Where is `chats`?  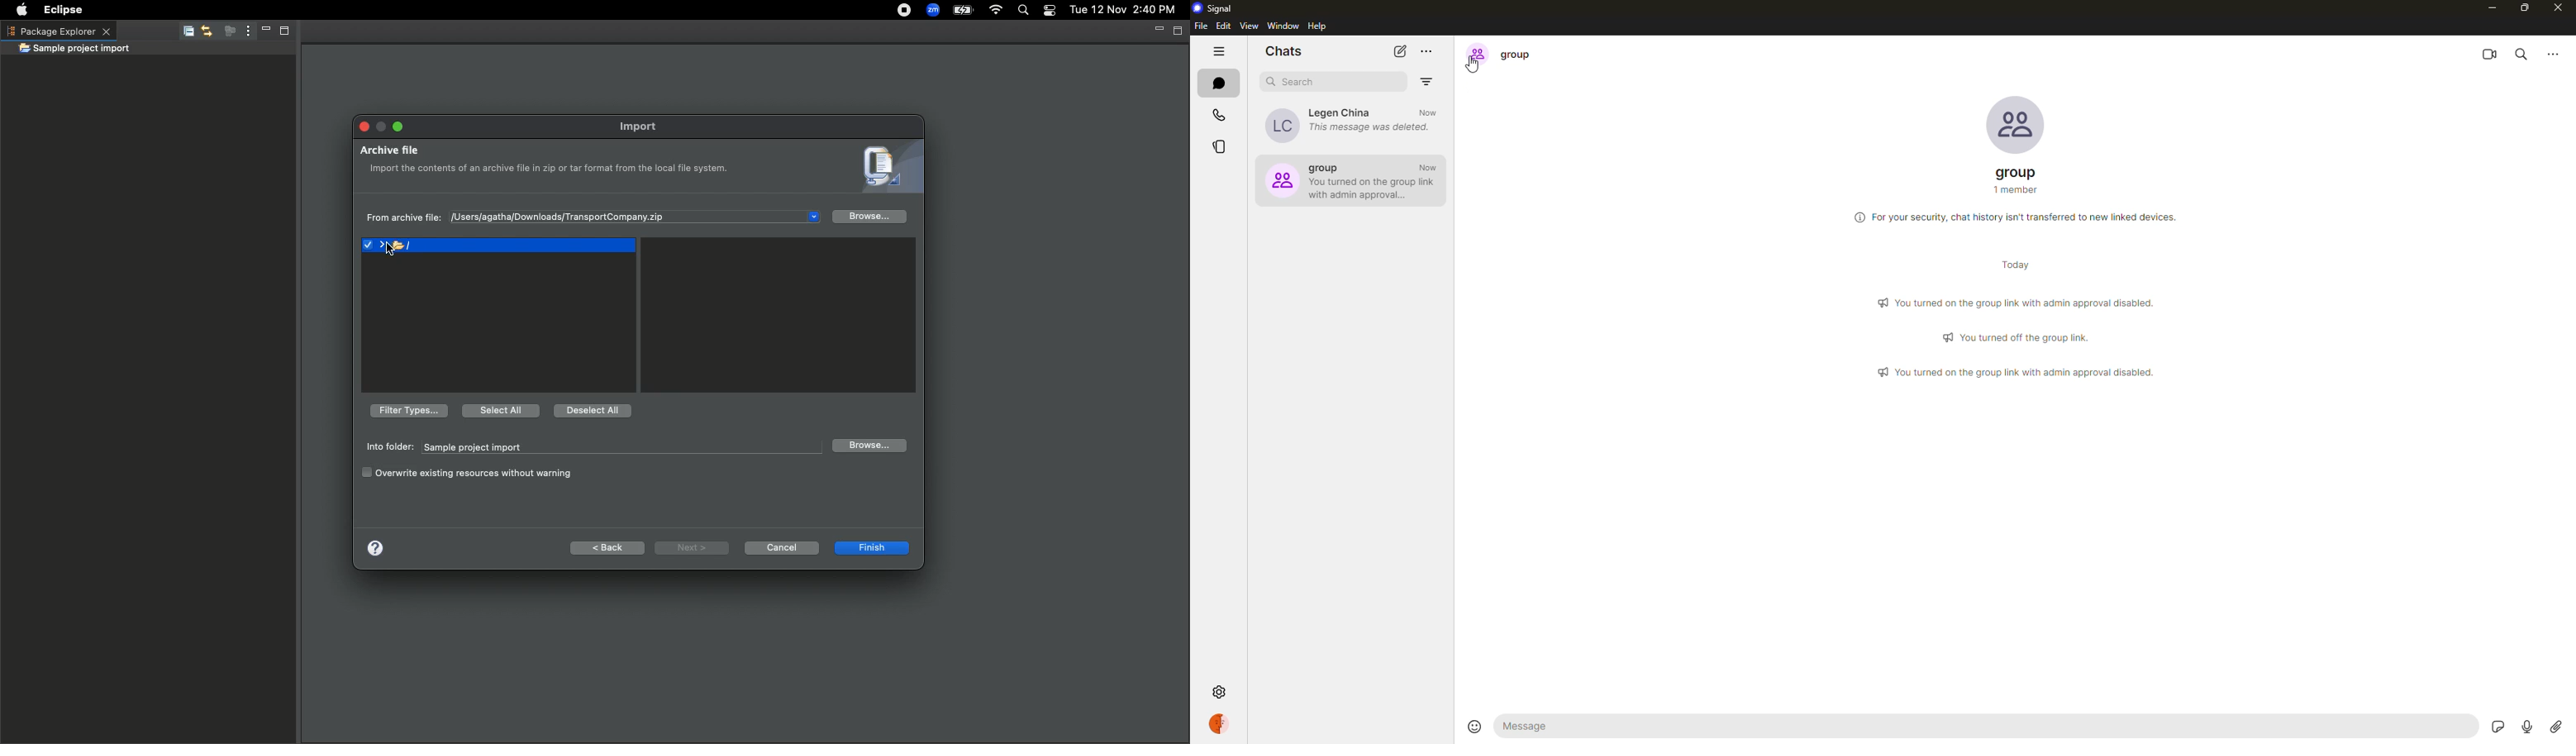 chats is located at coordinates (1284, 50).